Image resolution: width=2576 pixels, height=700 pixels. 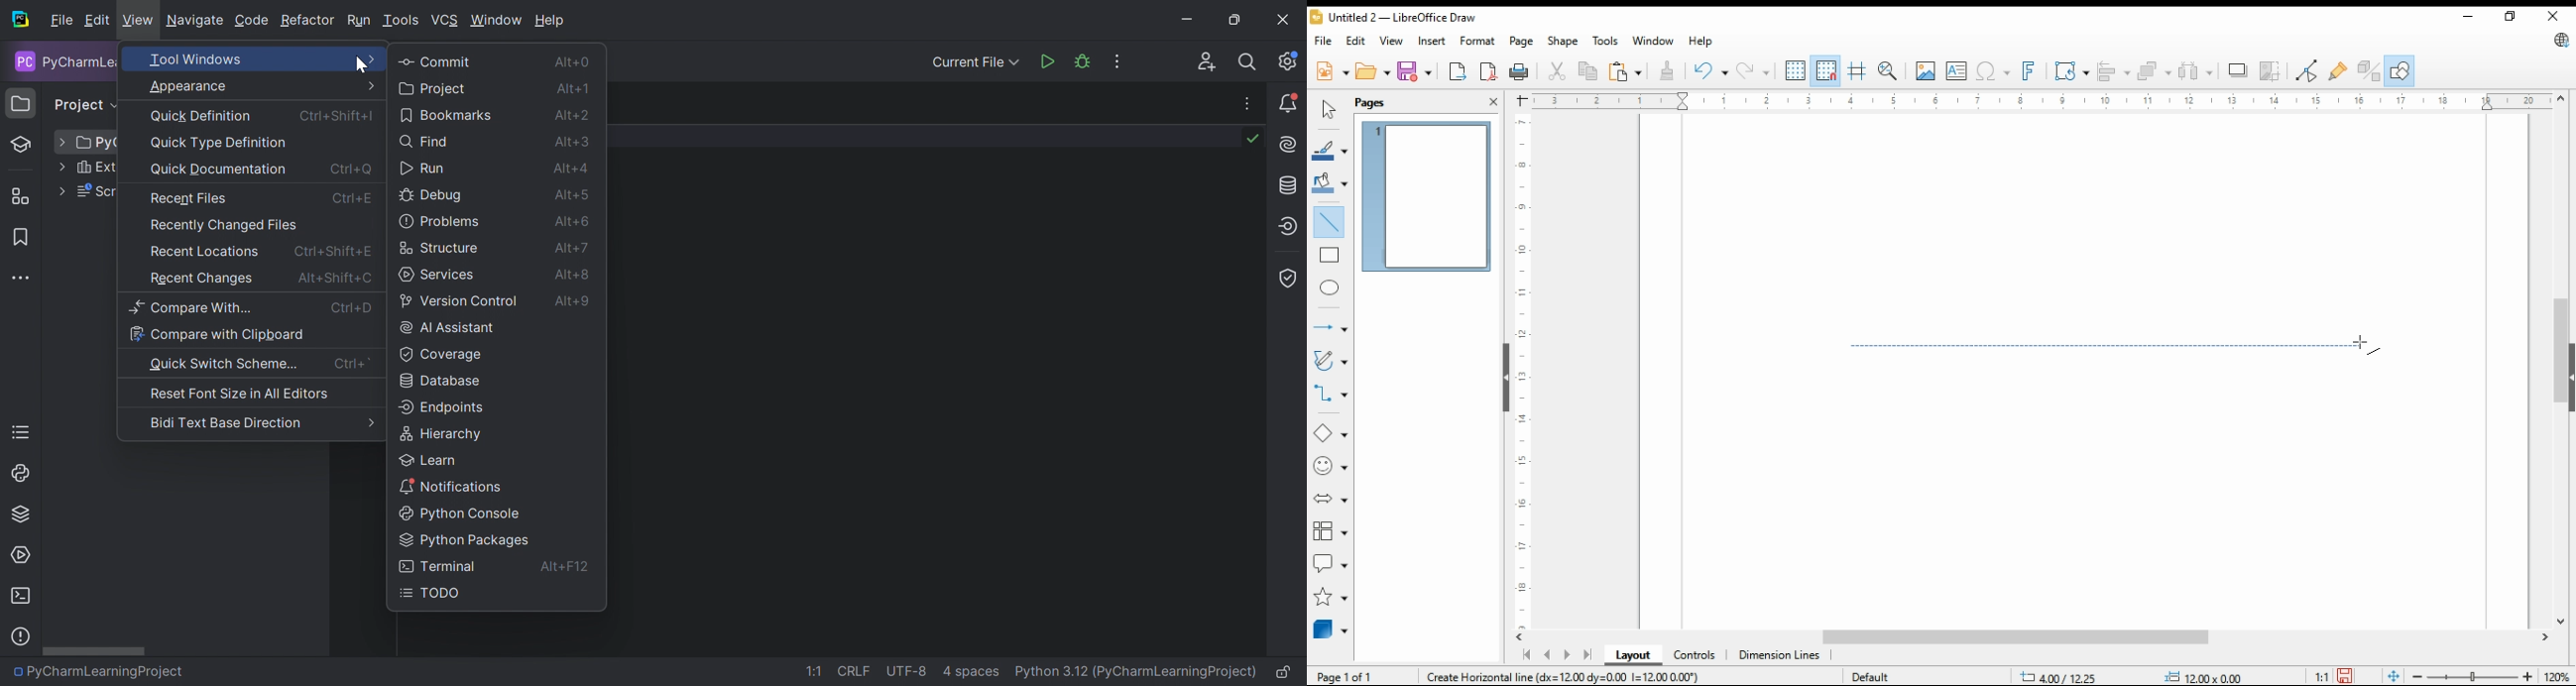 What do you see at coordinates (224, 225) in the screenshot?
I see `Recently Changed Files` at bounding box center [224, 225].